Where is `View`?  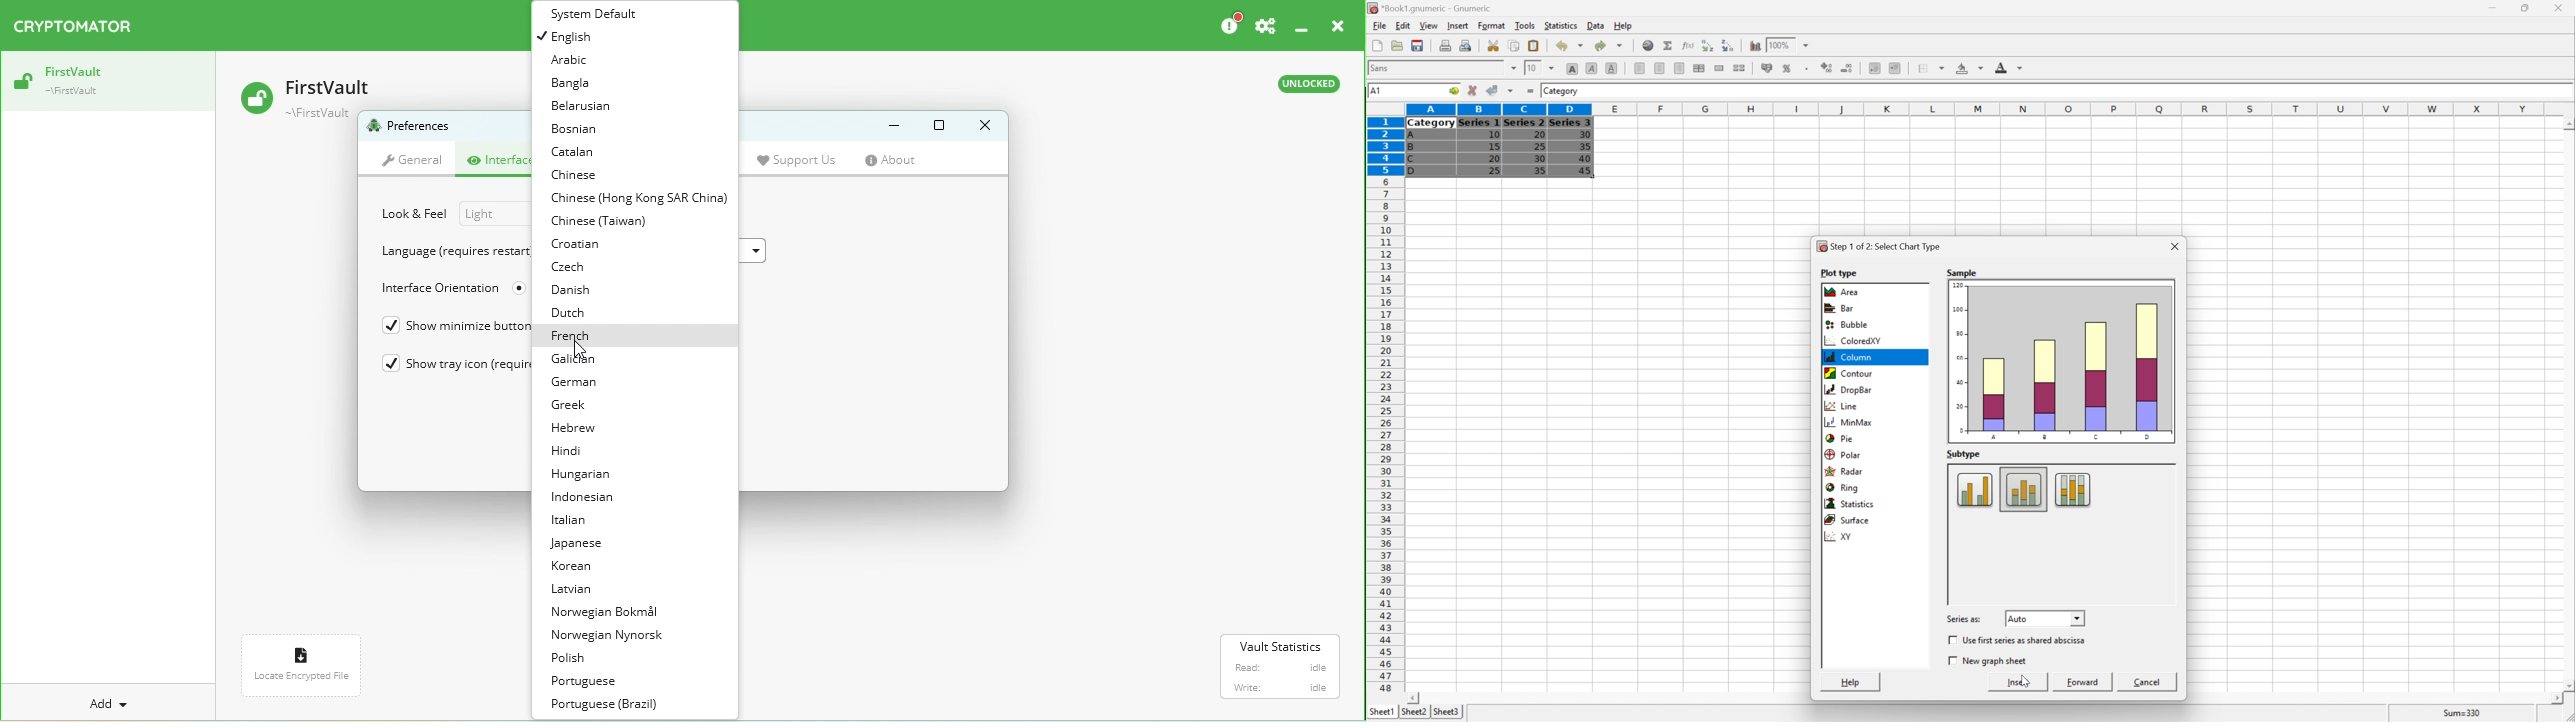 View is located at coordinates (1429, 25).